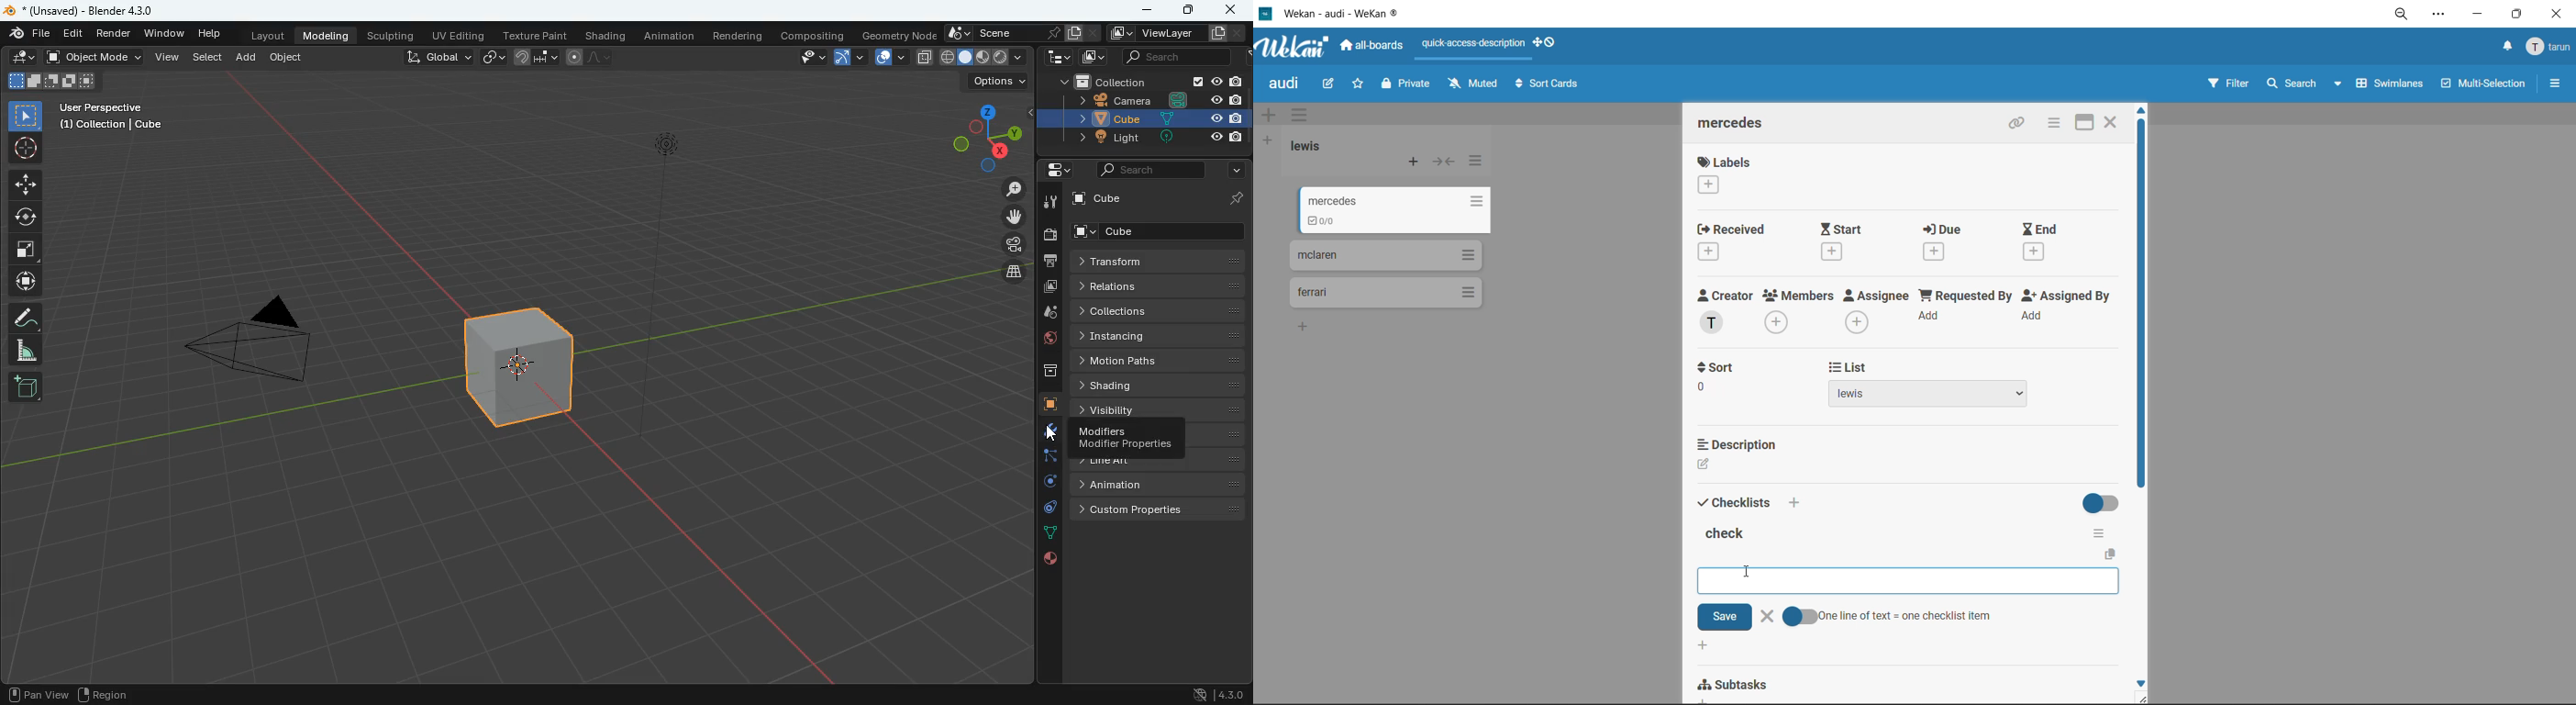 The width and height of the screenshot is (2576, 728). I want to click on requested by, so click(1967, 310).